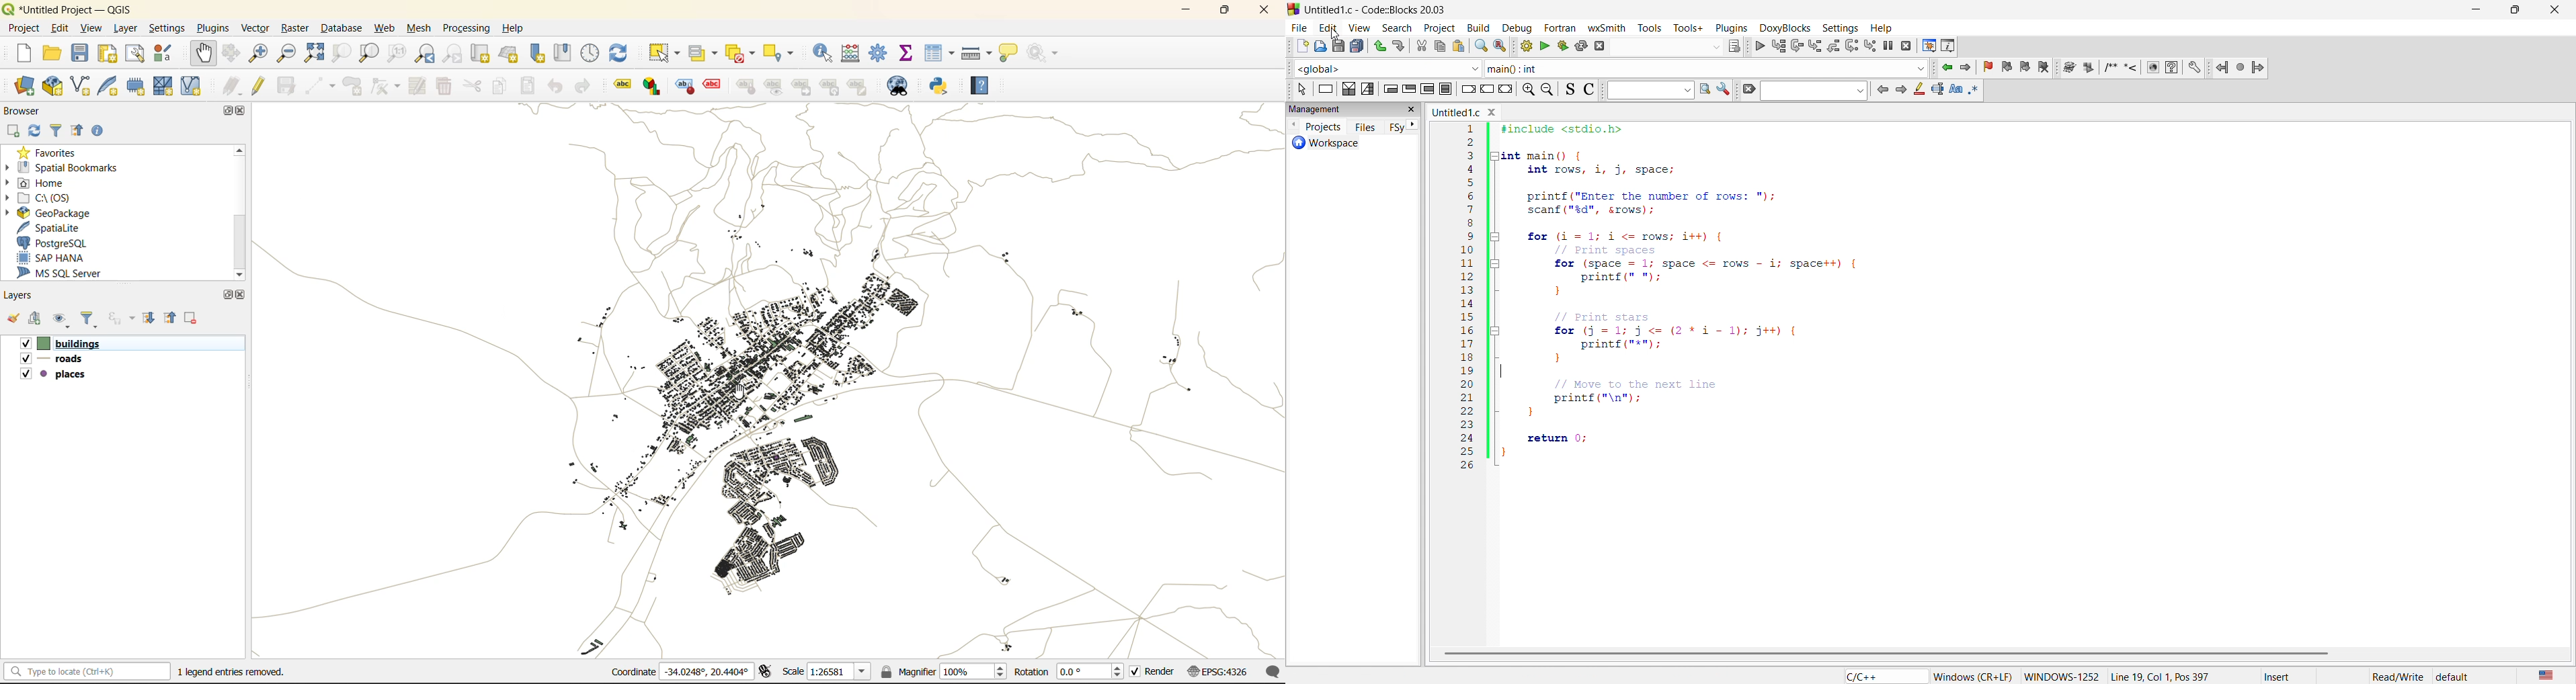 The width and height of the screenshot is (2576, 700). Describe the element at coordinates (231, 84) in the screenshot. I see `edits` at that location.